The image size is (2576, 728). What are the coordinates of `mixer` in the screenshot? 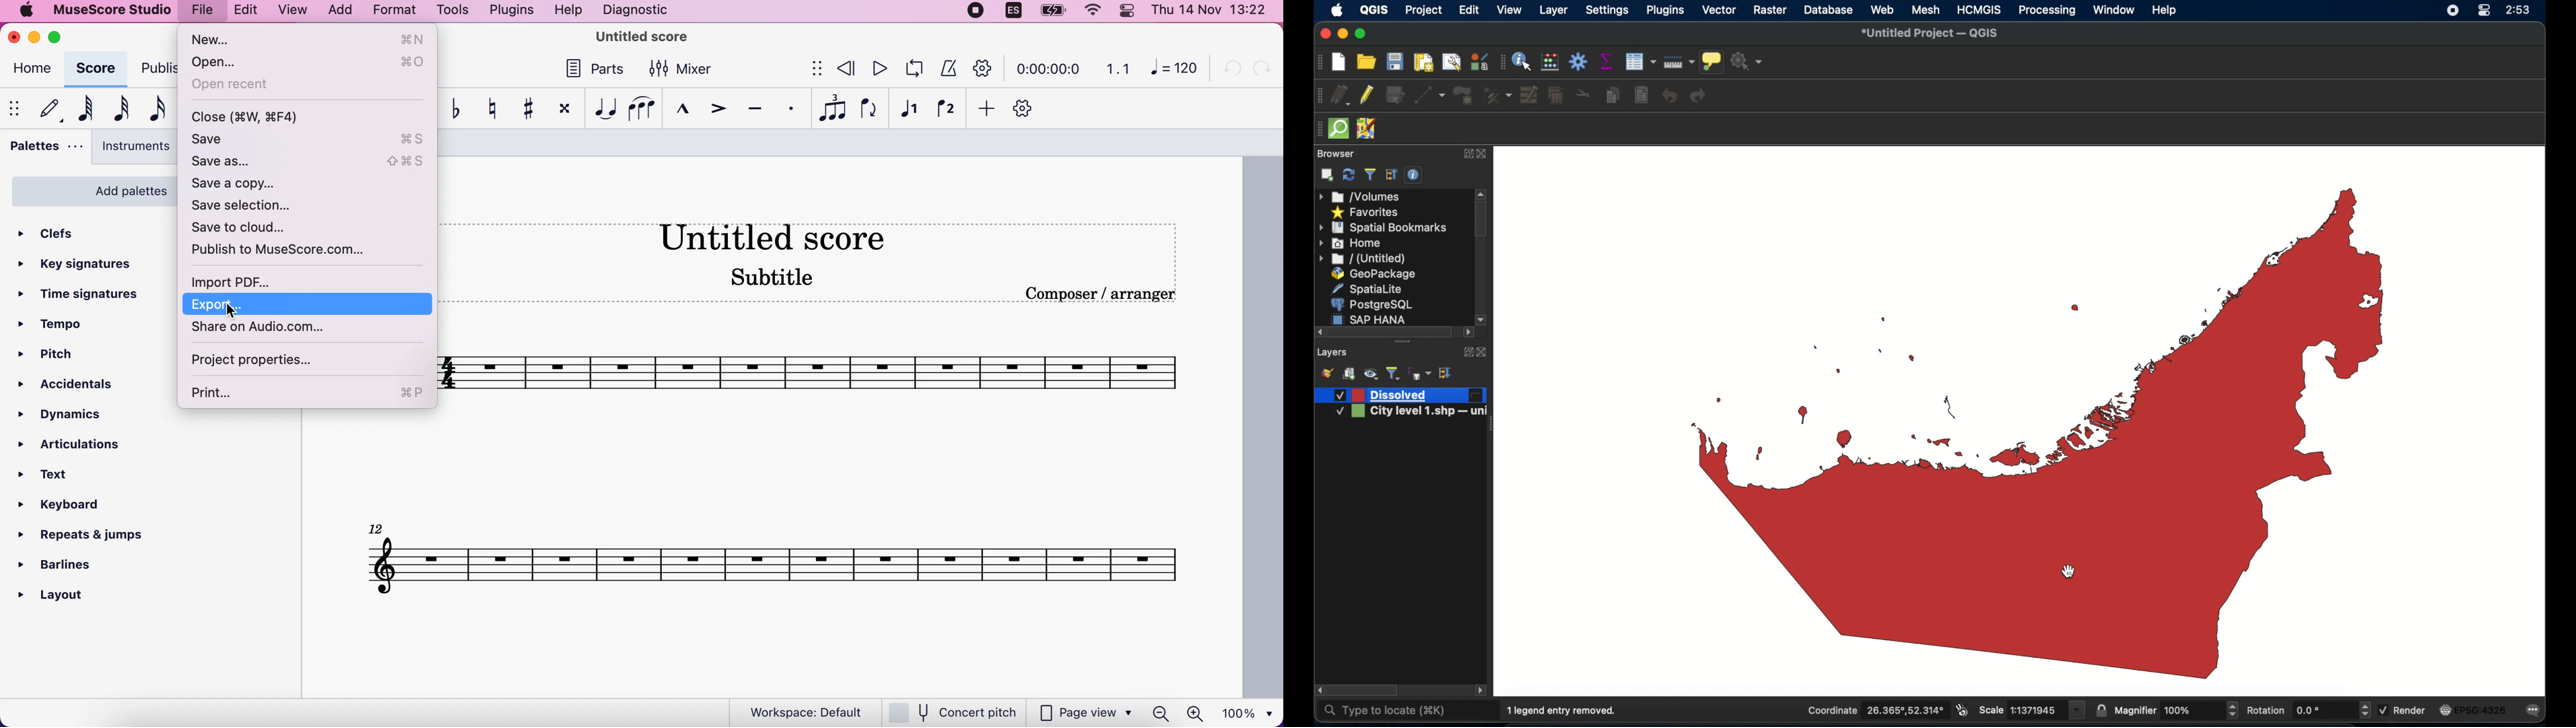 It's located at (686, 68).